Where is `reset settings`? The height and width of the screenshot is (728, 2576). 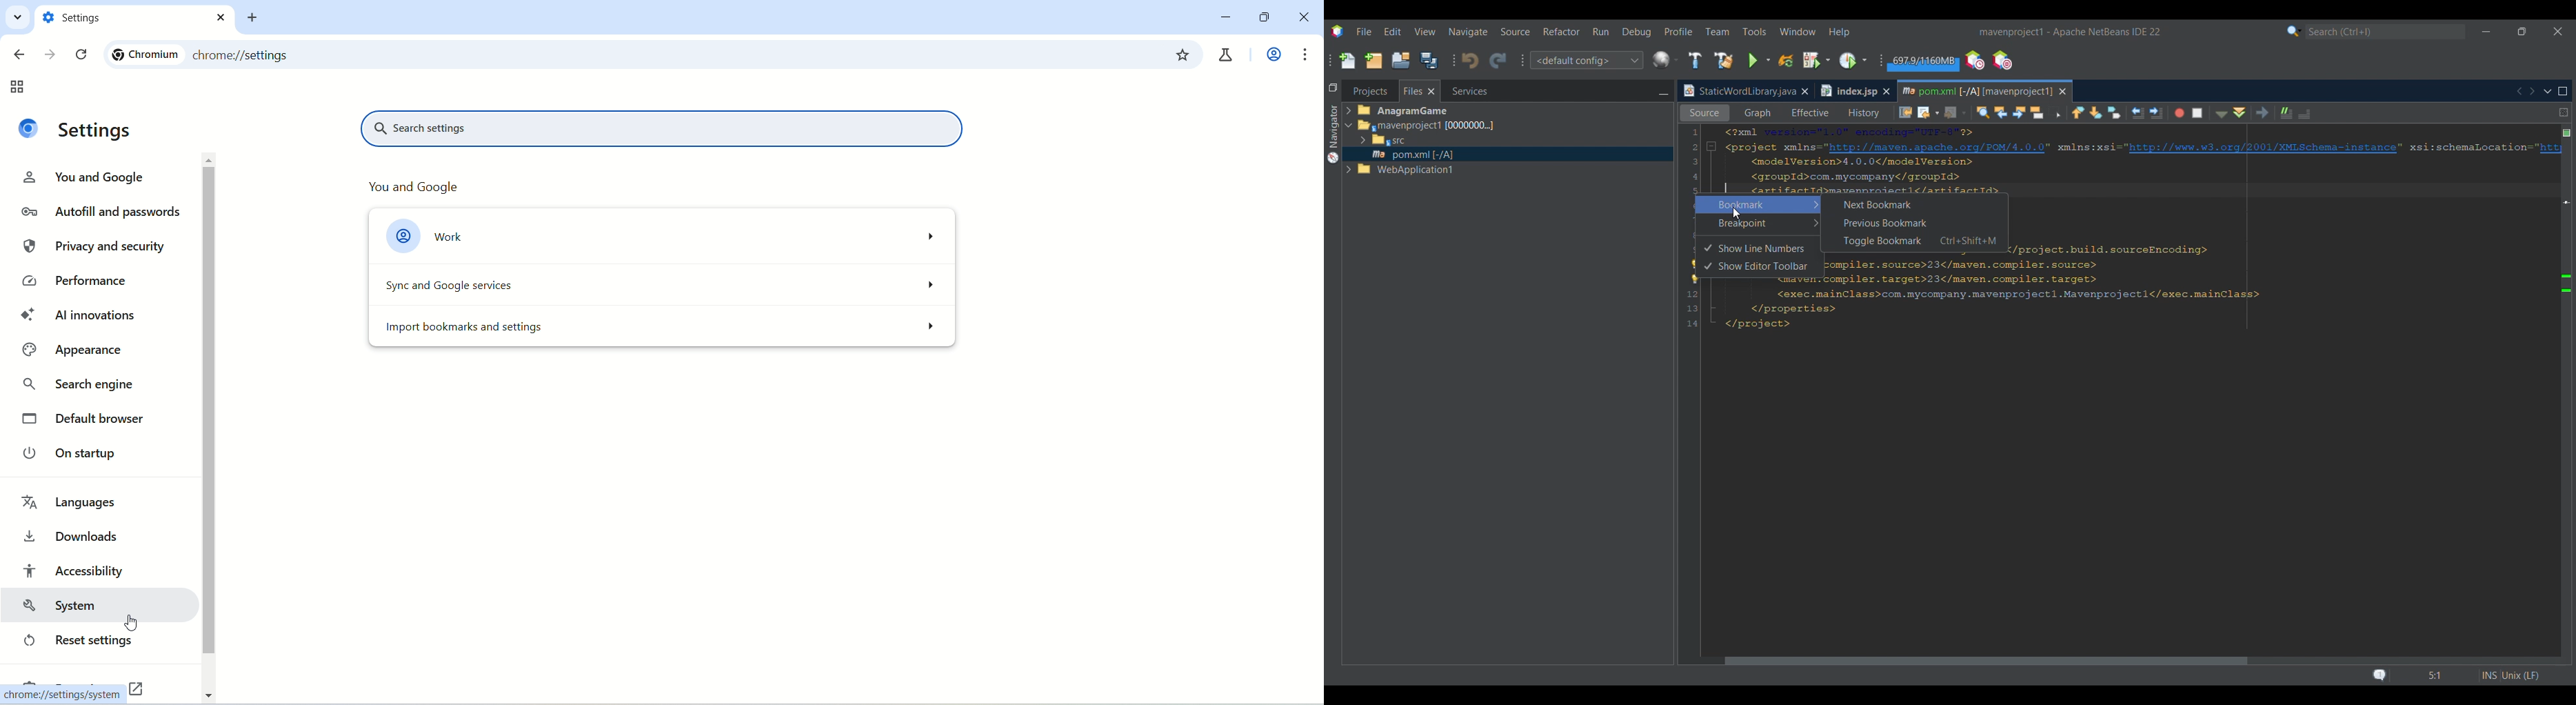
reset settings is located at coordinates (81, 642).